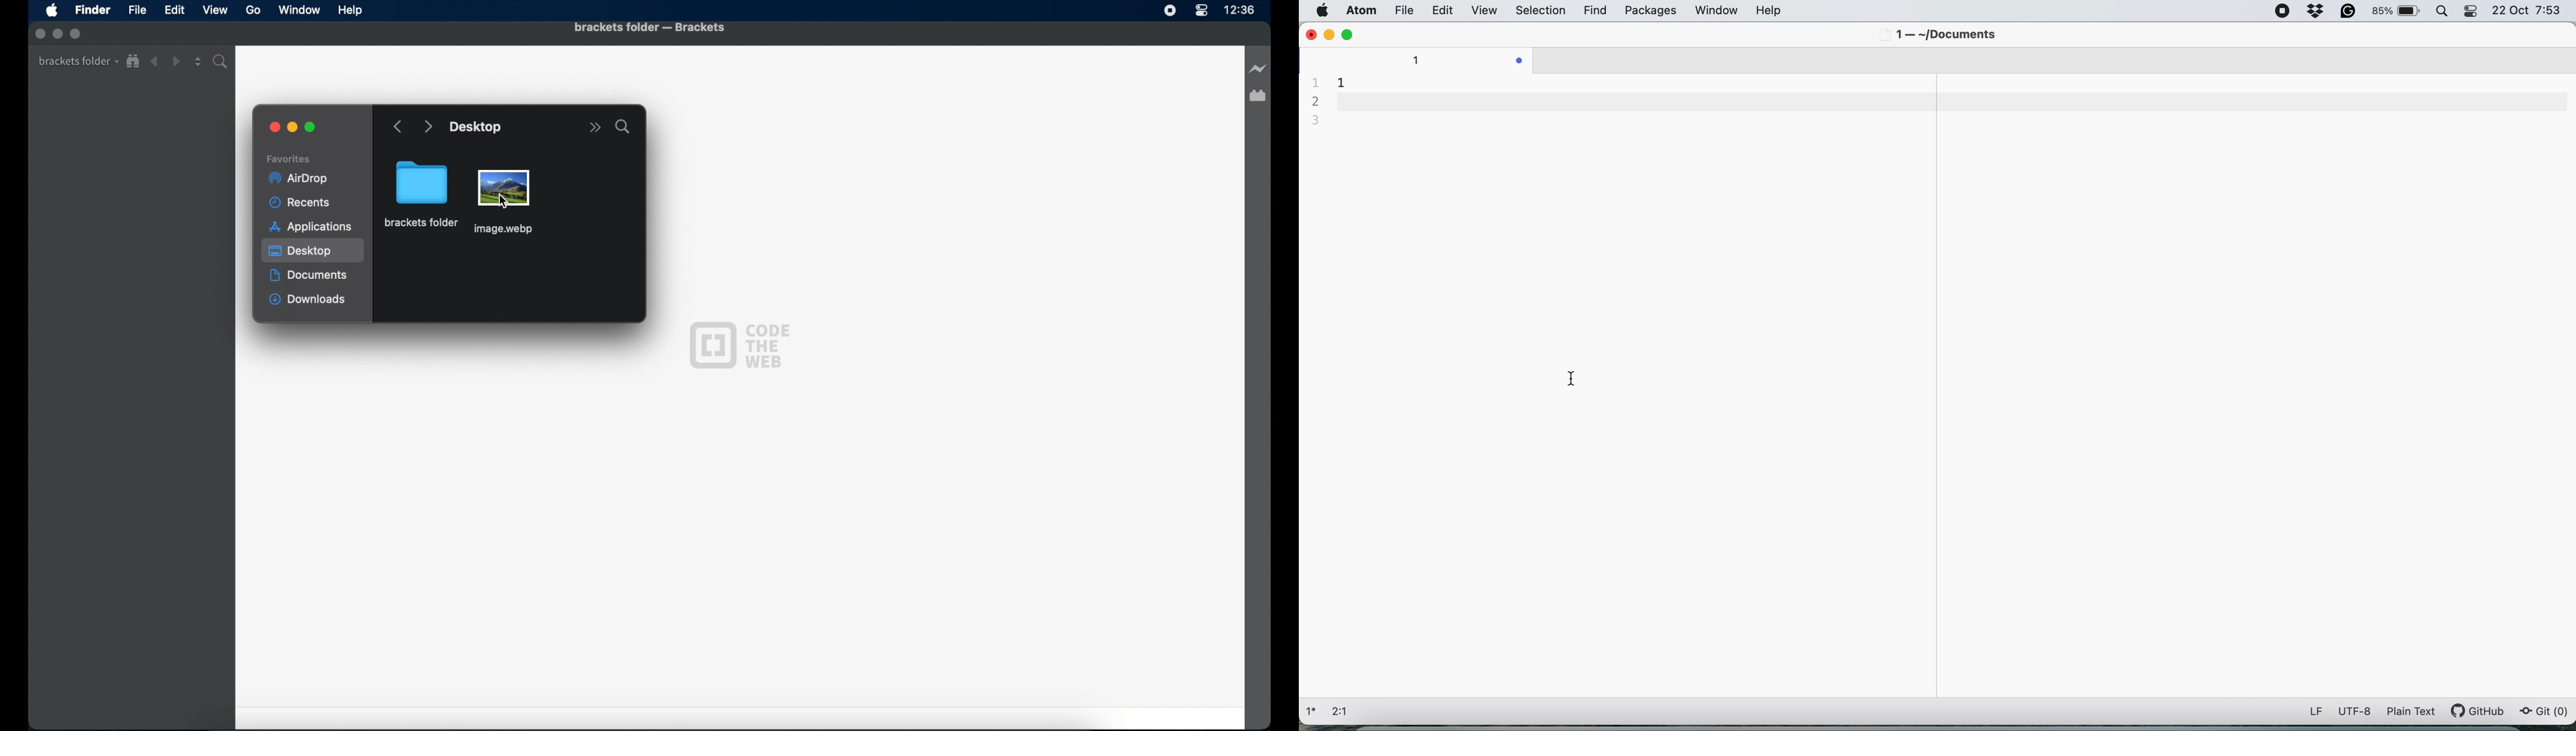  Describe the element at coordinates (2484, 711) in the screenshot. I see `github` at that location.